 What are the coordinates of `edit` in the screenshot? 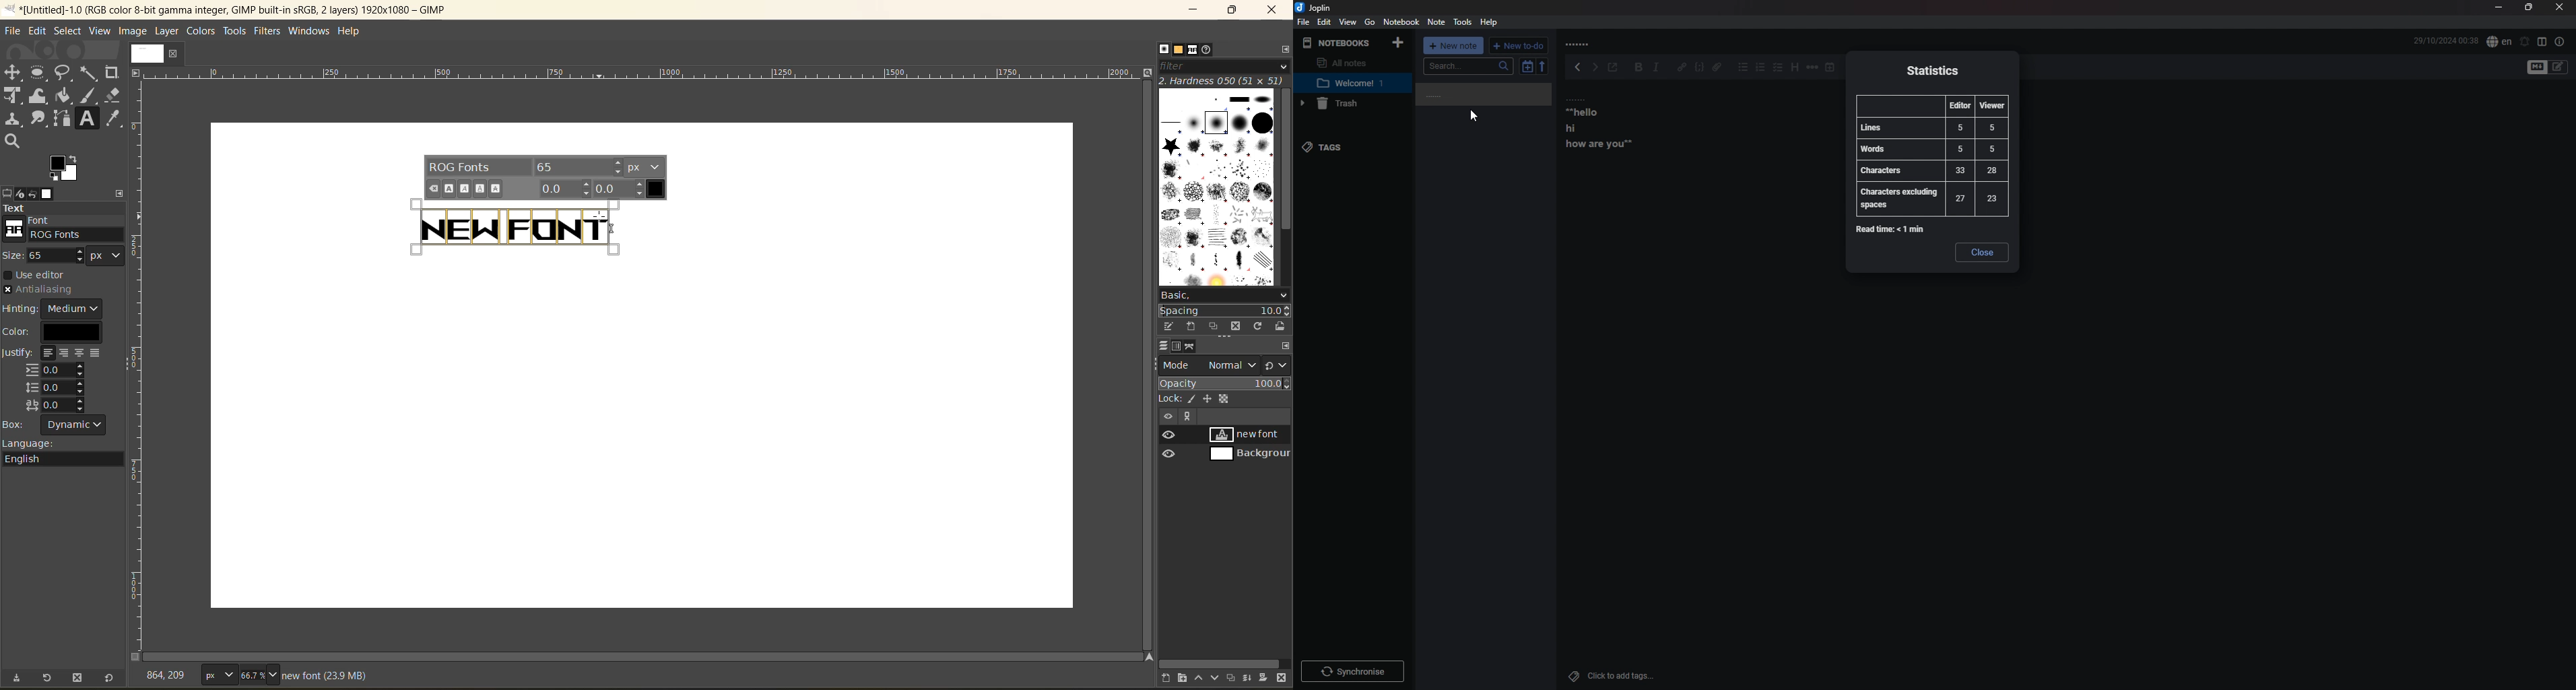 It's located at (35, 30).